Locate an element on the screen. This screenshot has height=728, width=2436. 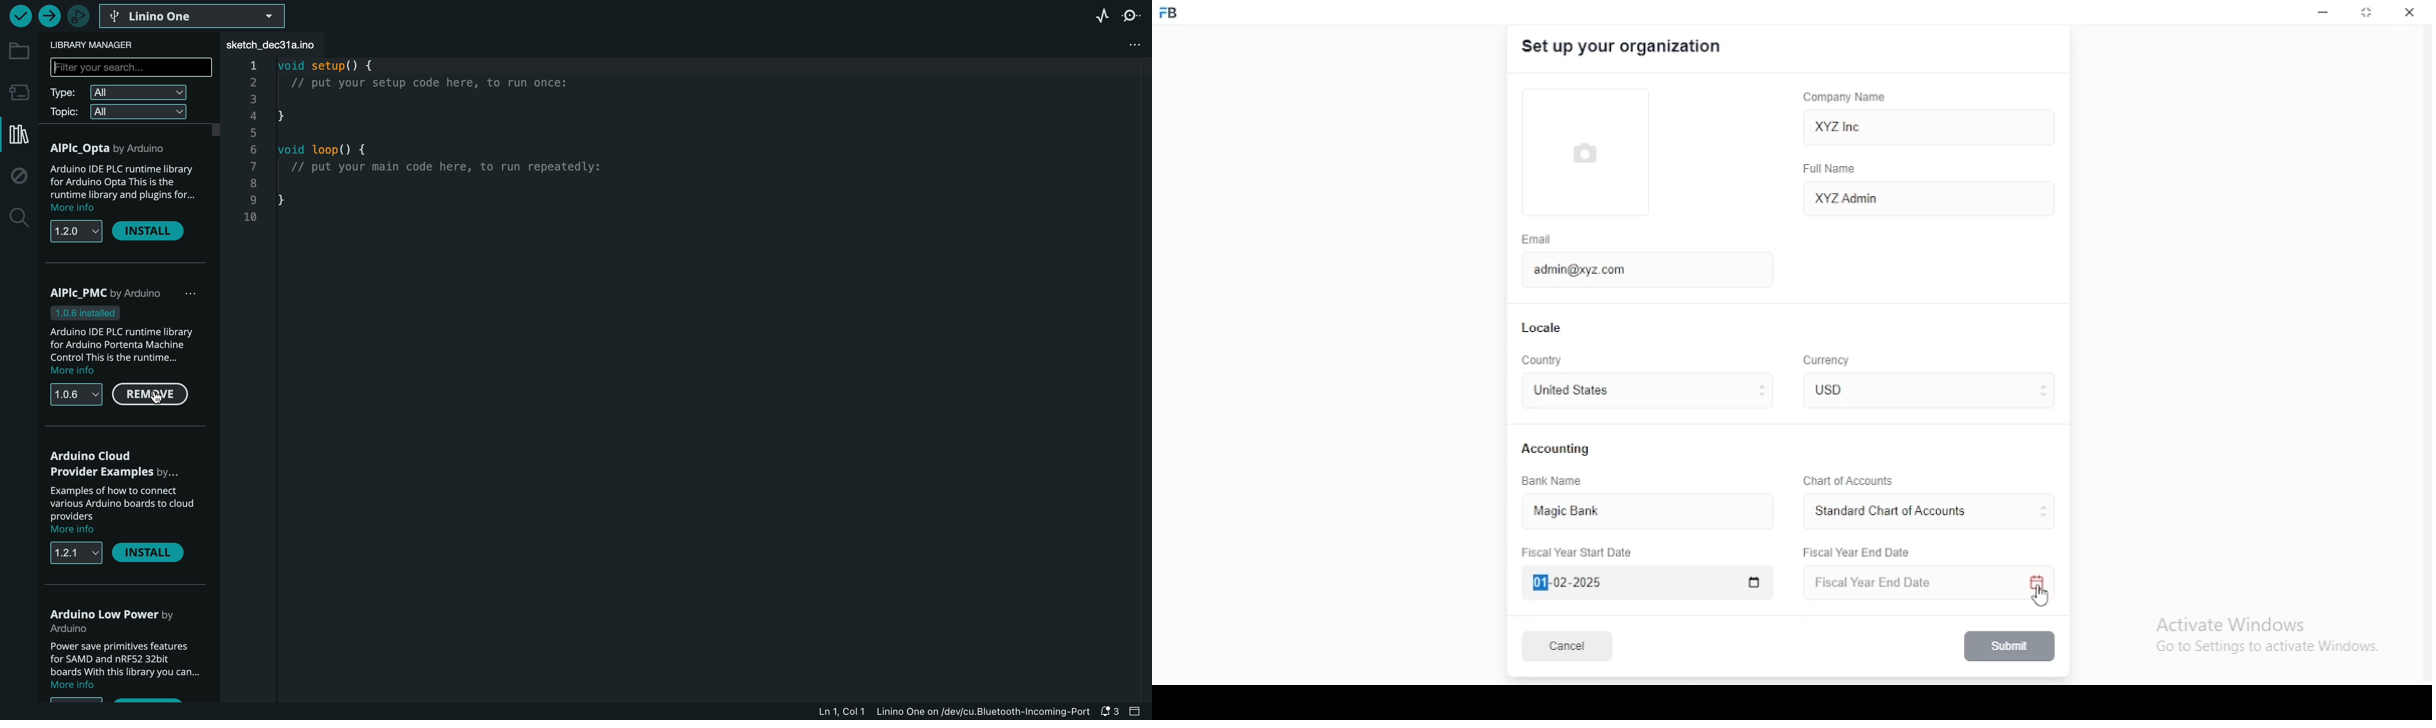
country is located at coordinates (1544, 361).